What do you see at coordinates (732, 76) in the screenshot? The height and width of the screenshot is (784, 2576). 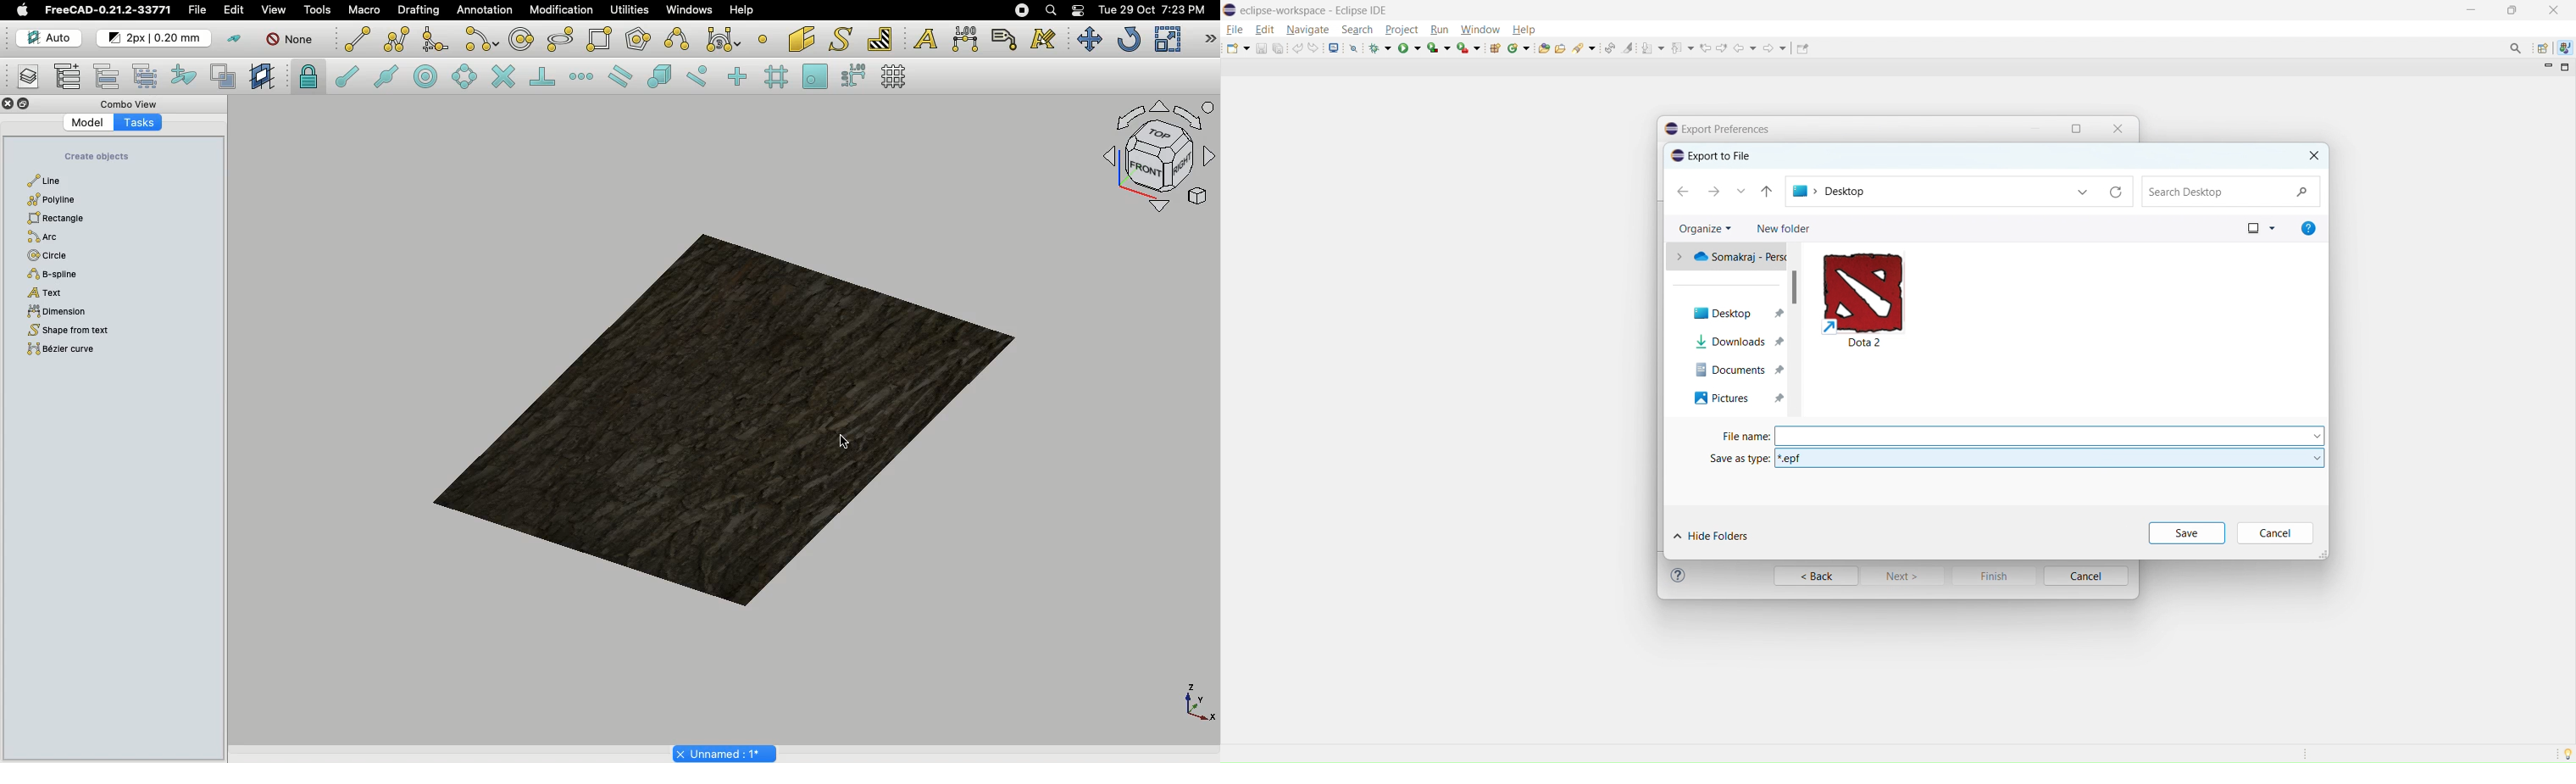 I see `Snap ortho` at bounding box center [732, 76].